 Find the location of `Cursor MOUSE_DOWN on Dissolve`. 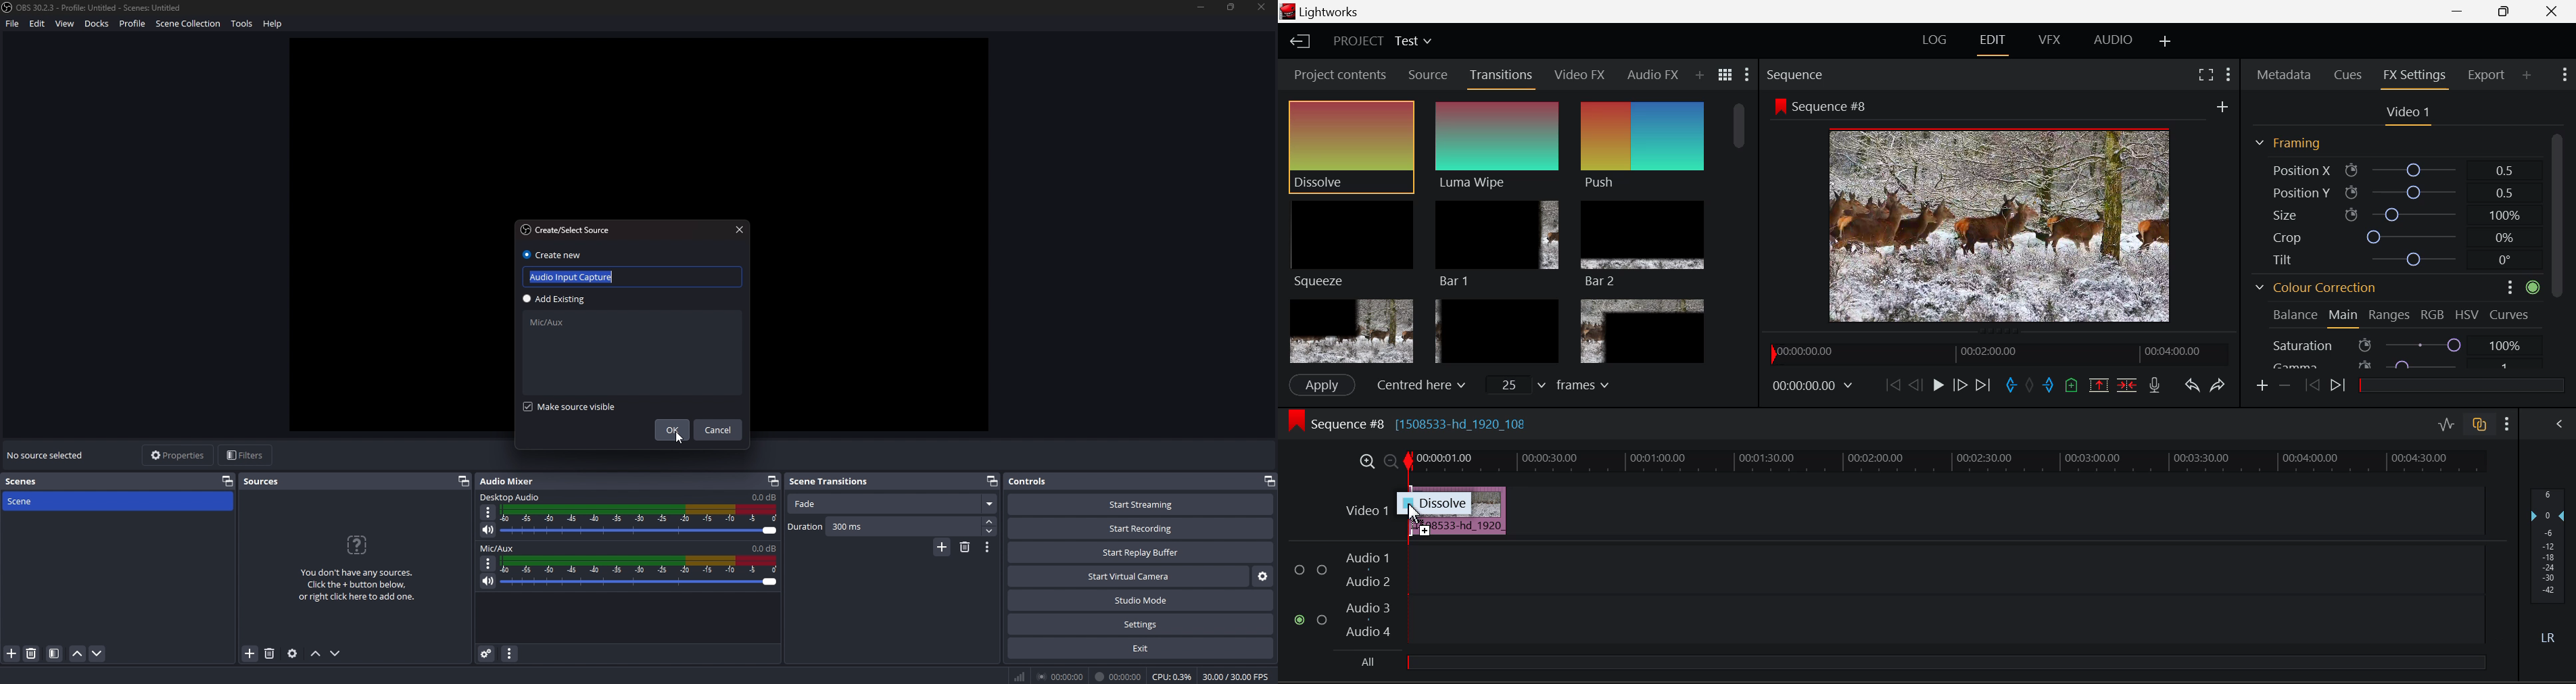

Cursor MOUSE_DOWN on Dissolve is located at coordinates (1352, 148).